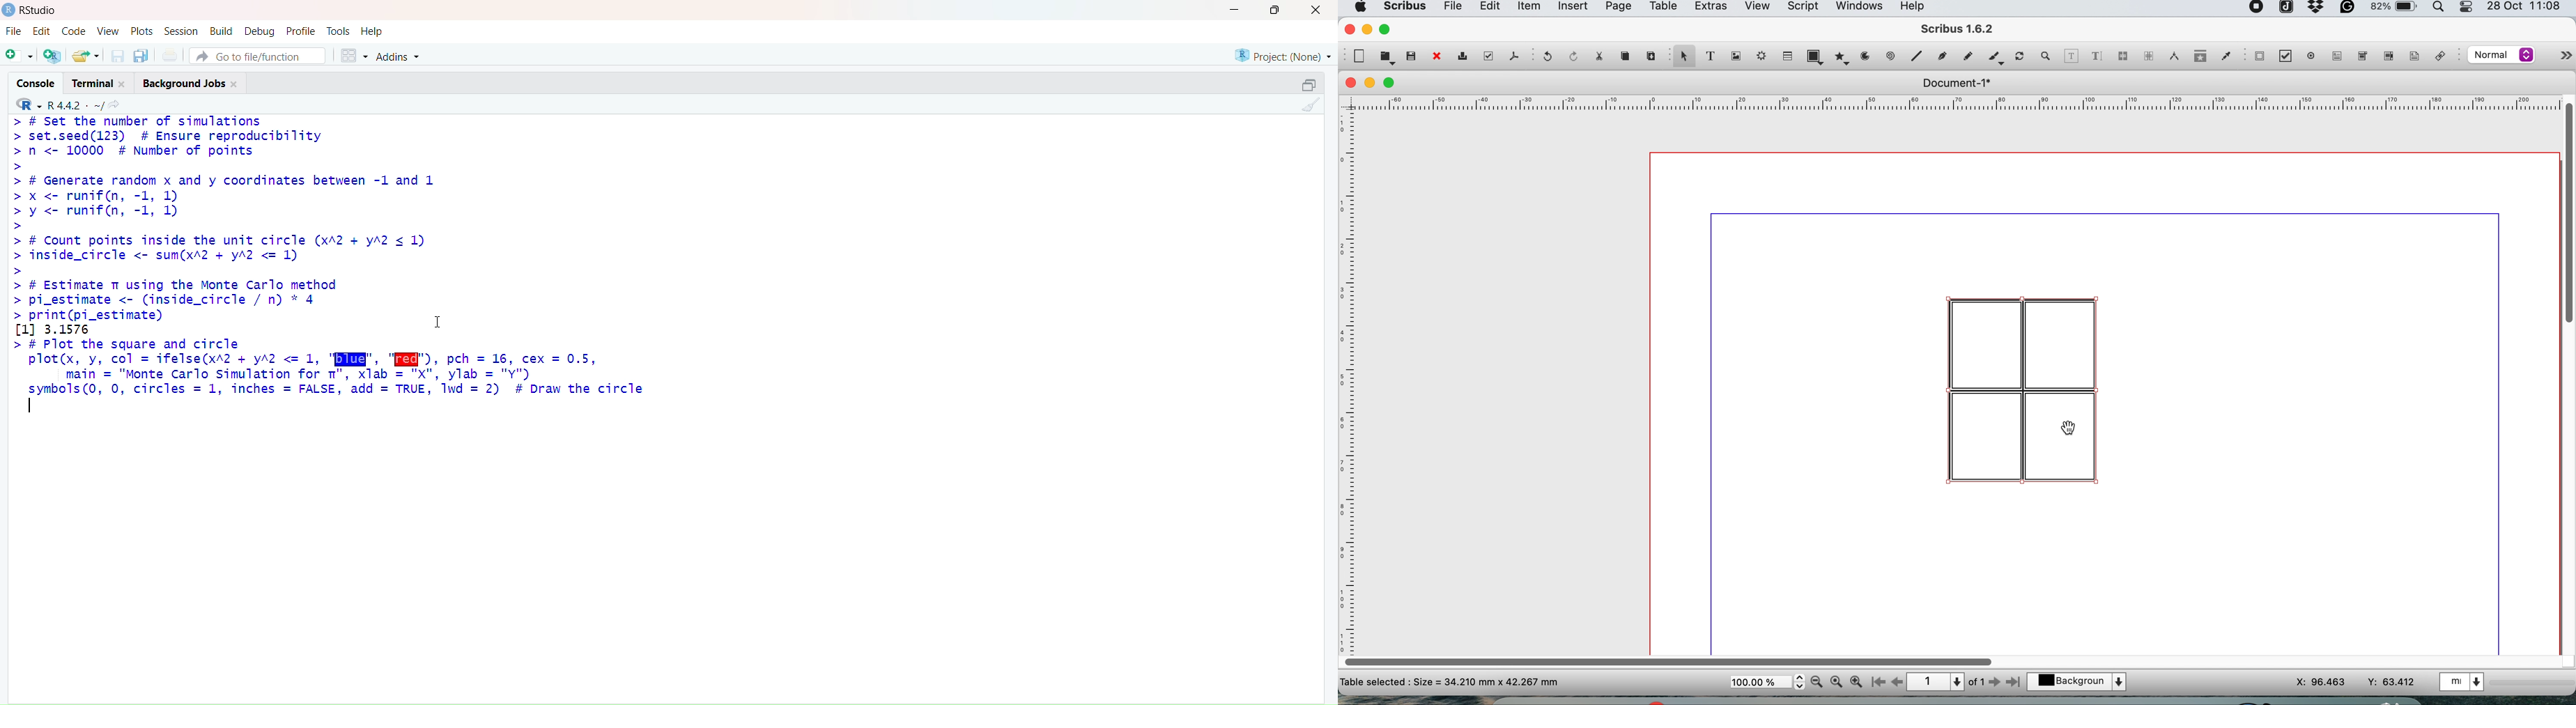  What do you see at coordinates (1461, 58) in the screenshot?
I see `print` at bounding box center [1461, 58].